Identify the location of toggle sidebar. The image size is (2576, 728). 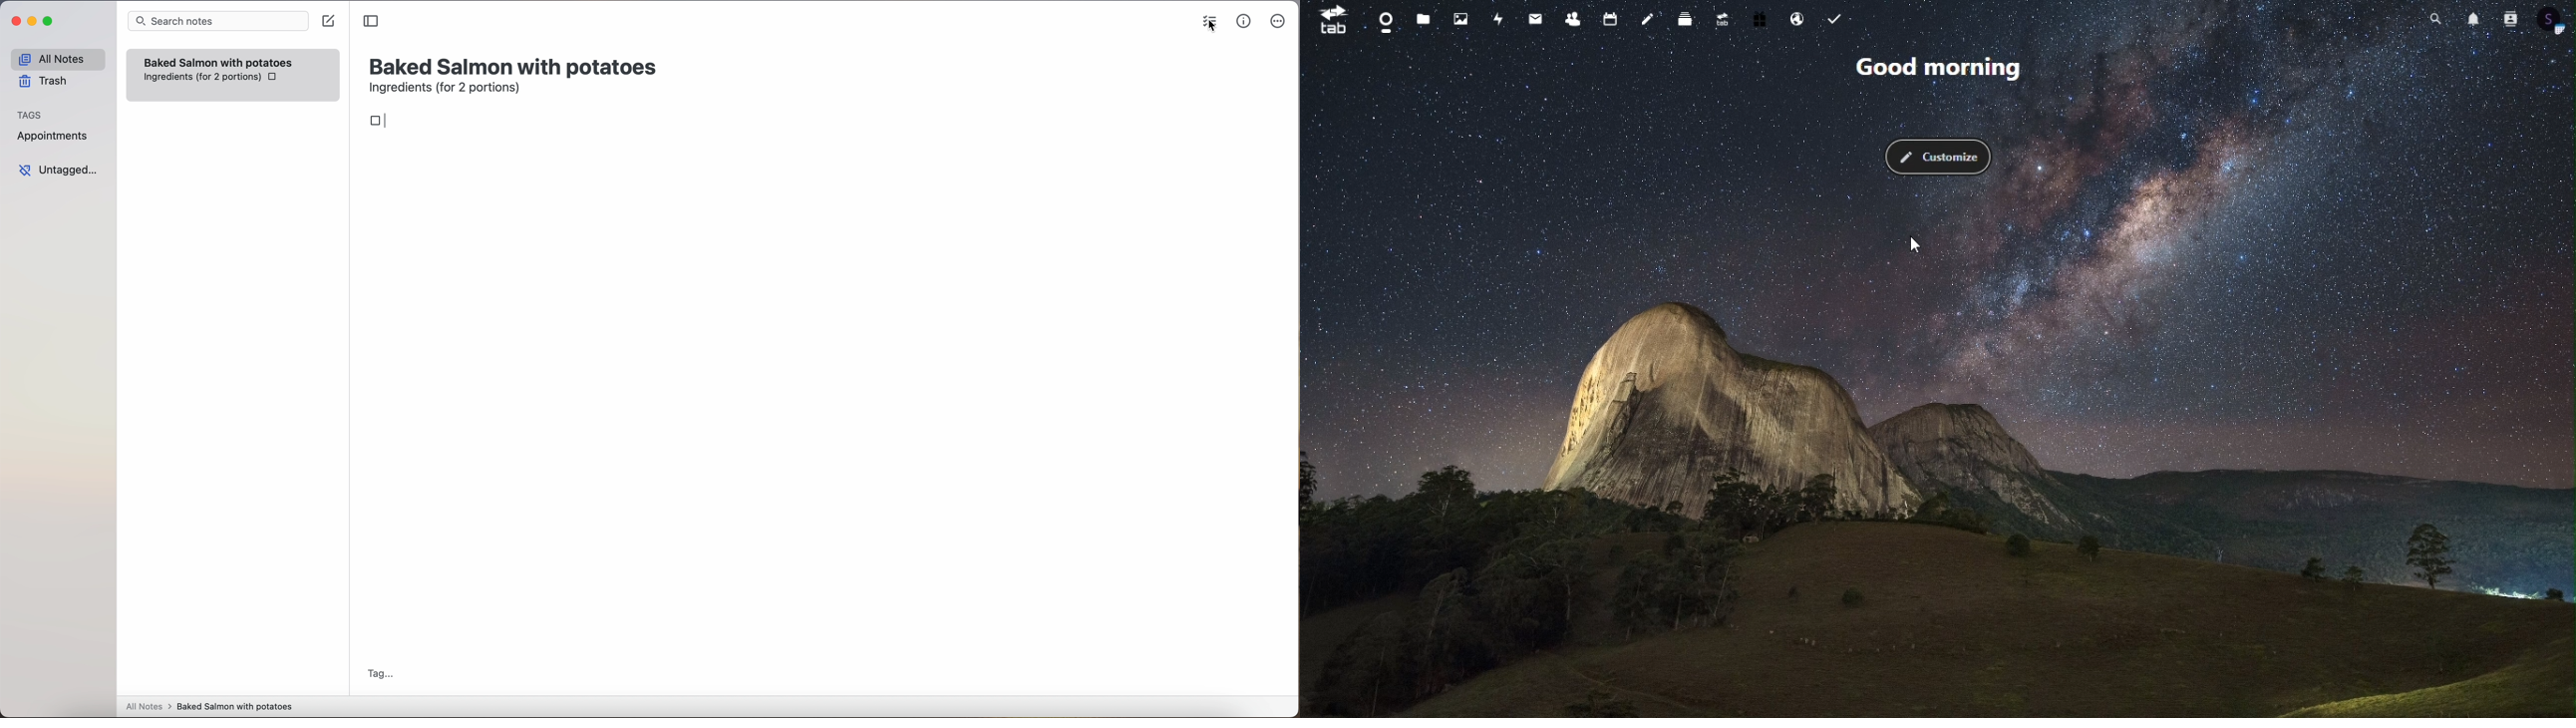
(372, 22).